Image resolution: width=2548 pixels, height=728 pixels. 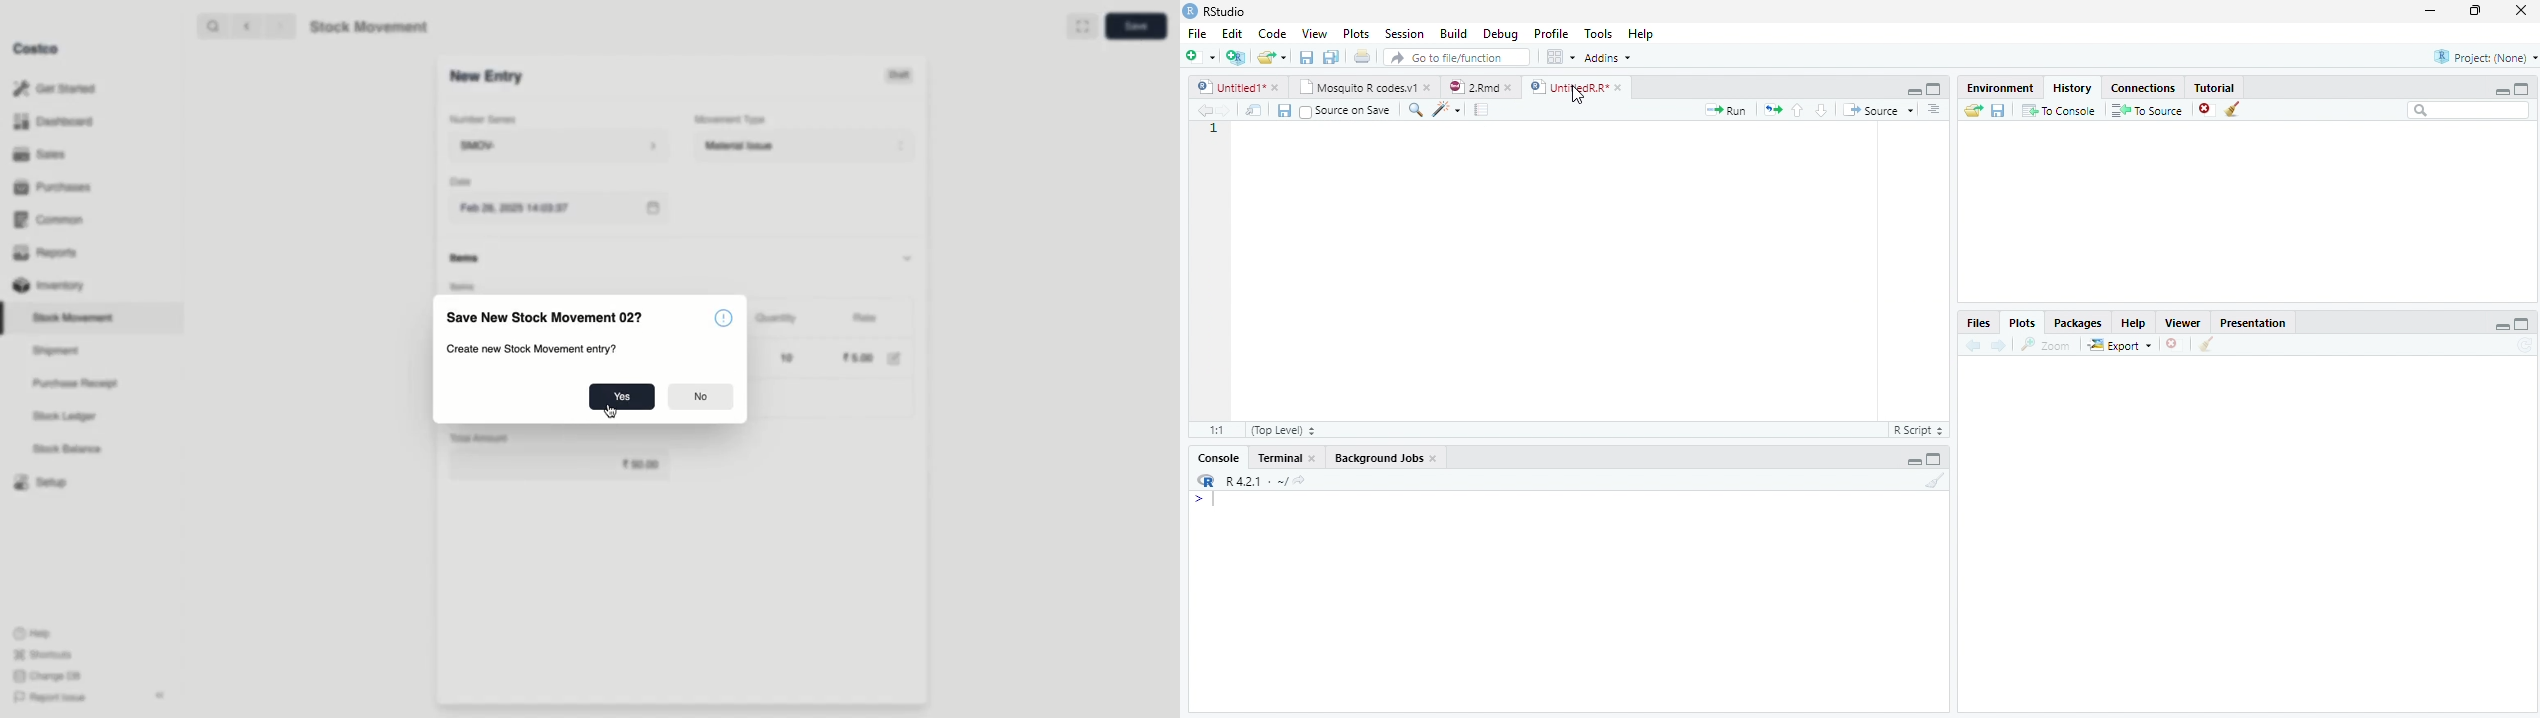 I want to click on Clear Console, so click(x=2232, y=108).